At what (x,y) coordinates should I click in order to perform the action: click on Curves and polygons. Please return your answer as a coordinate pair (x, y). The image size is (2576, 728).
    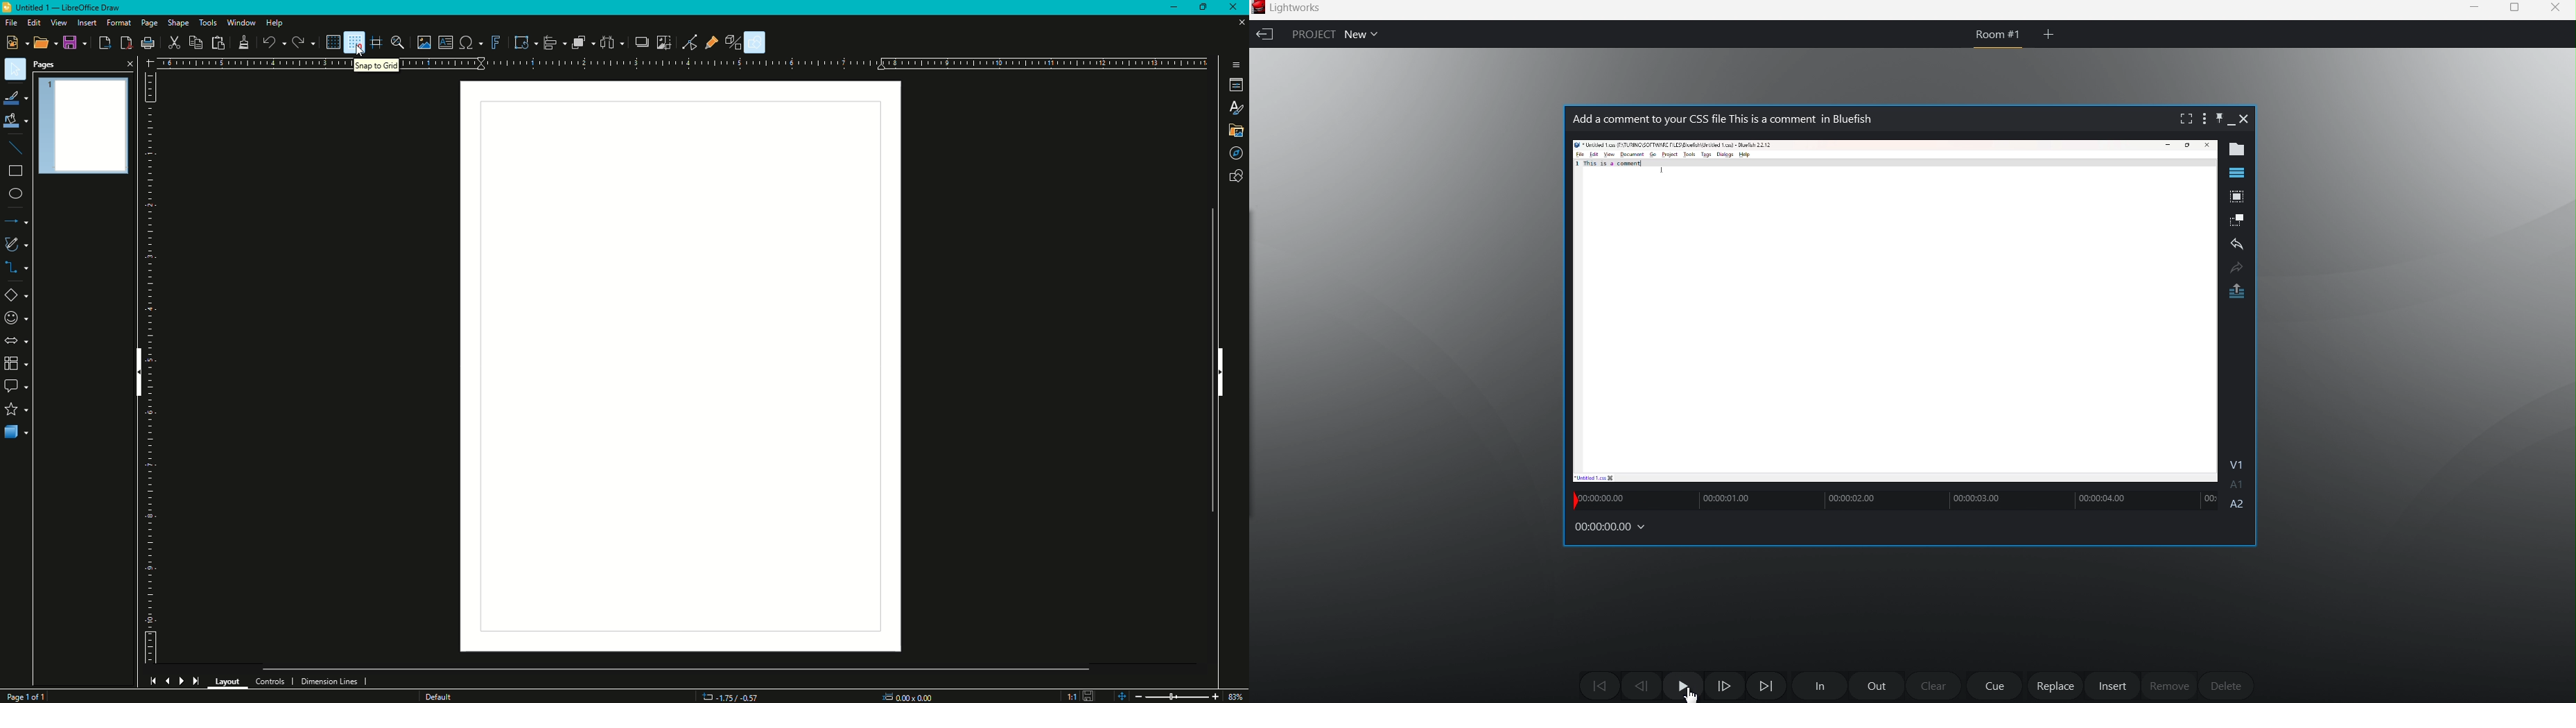
    Looking at the image, I should click on (23, 244).